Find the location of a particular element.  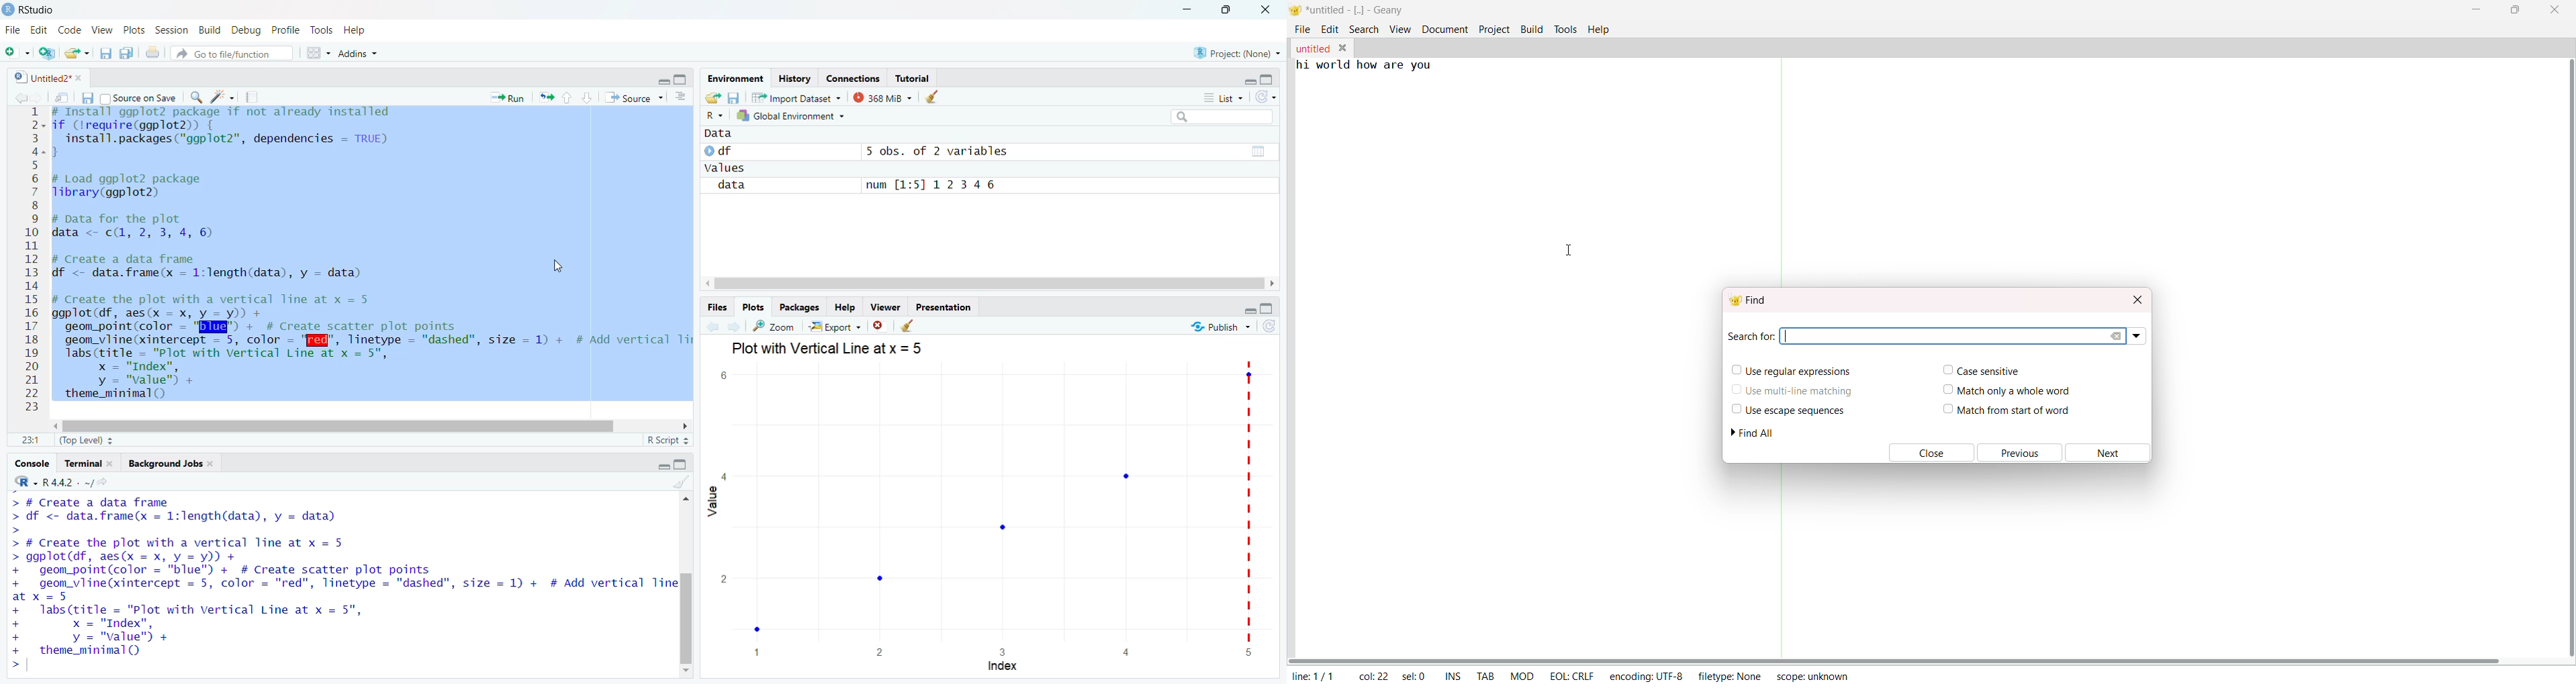

s Session is located at coordinates (169, 30).